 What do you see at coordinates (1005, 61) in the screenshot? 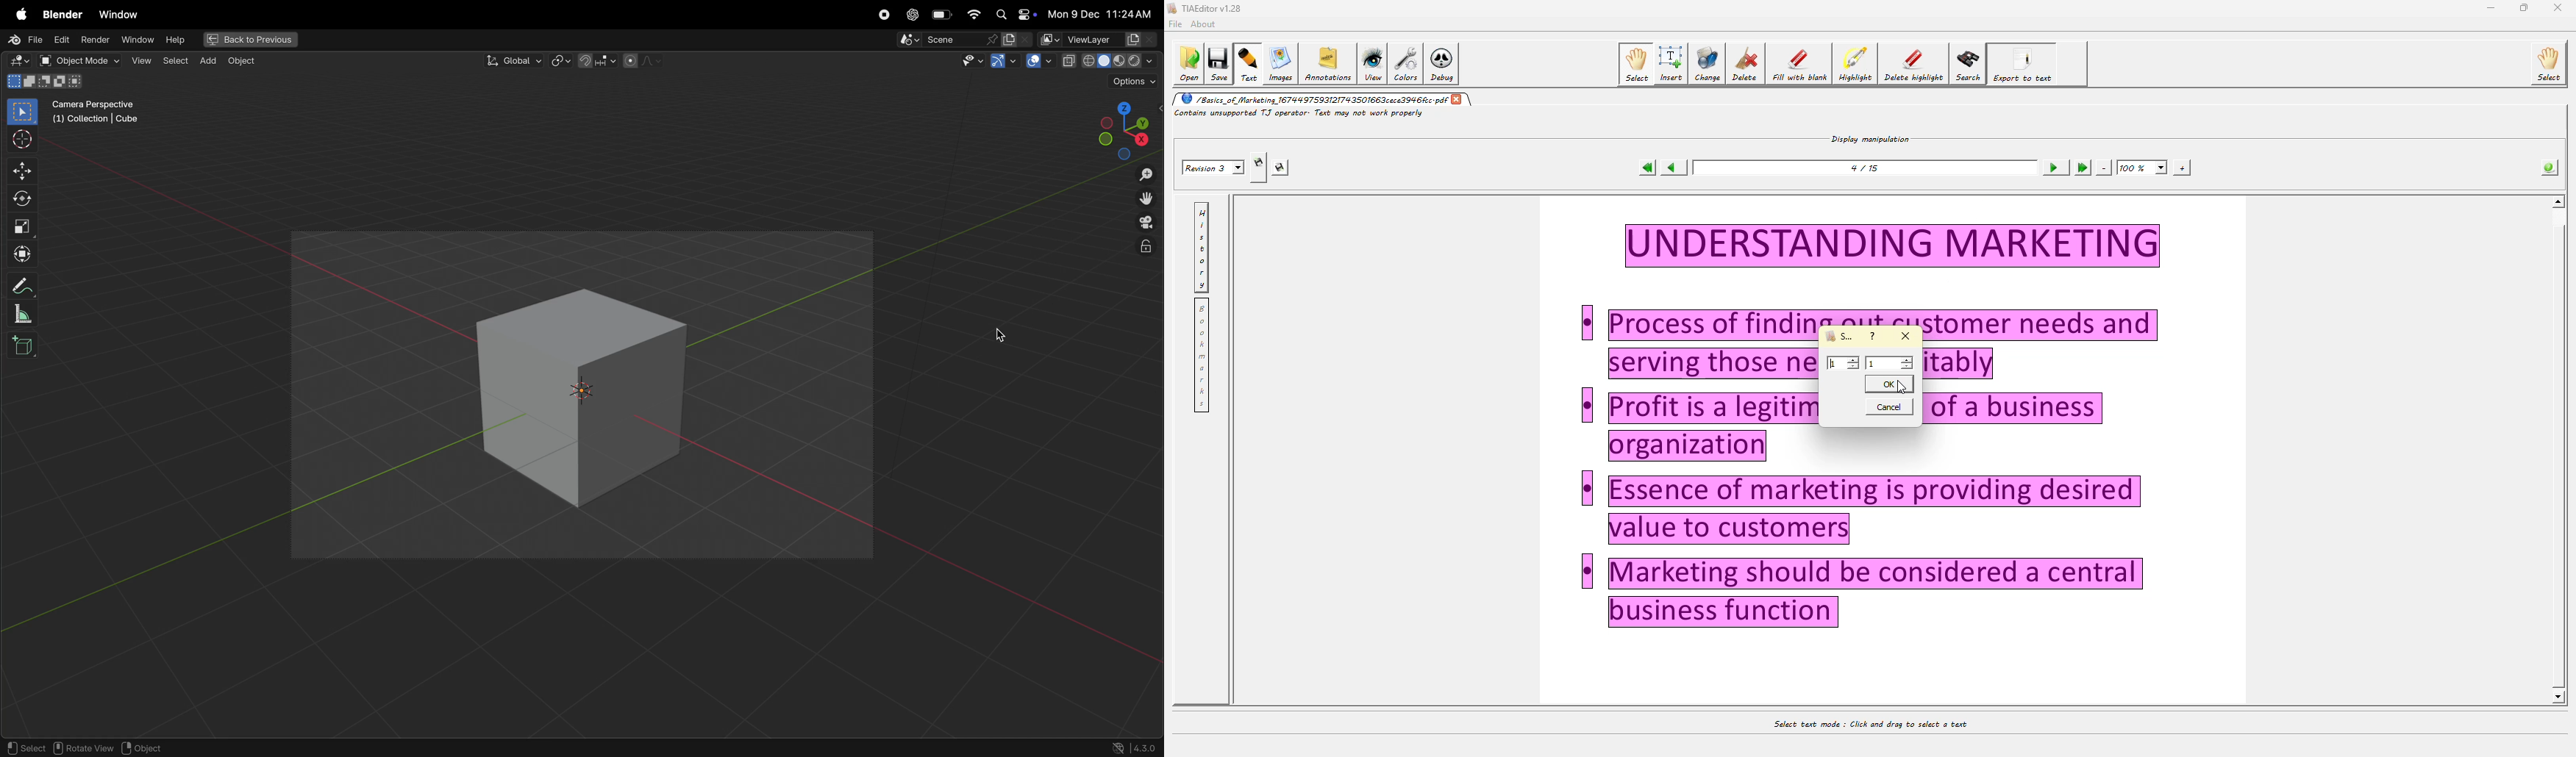
I see `show gizmo` at bounding box center [1005, 61].